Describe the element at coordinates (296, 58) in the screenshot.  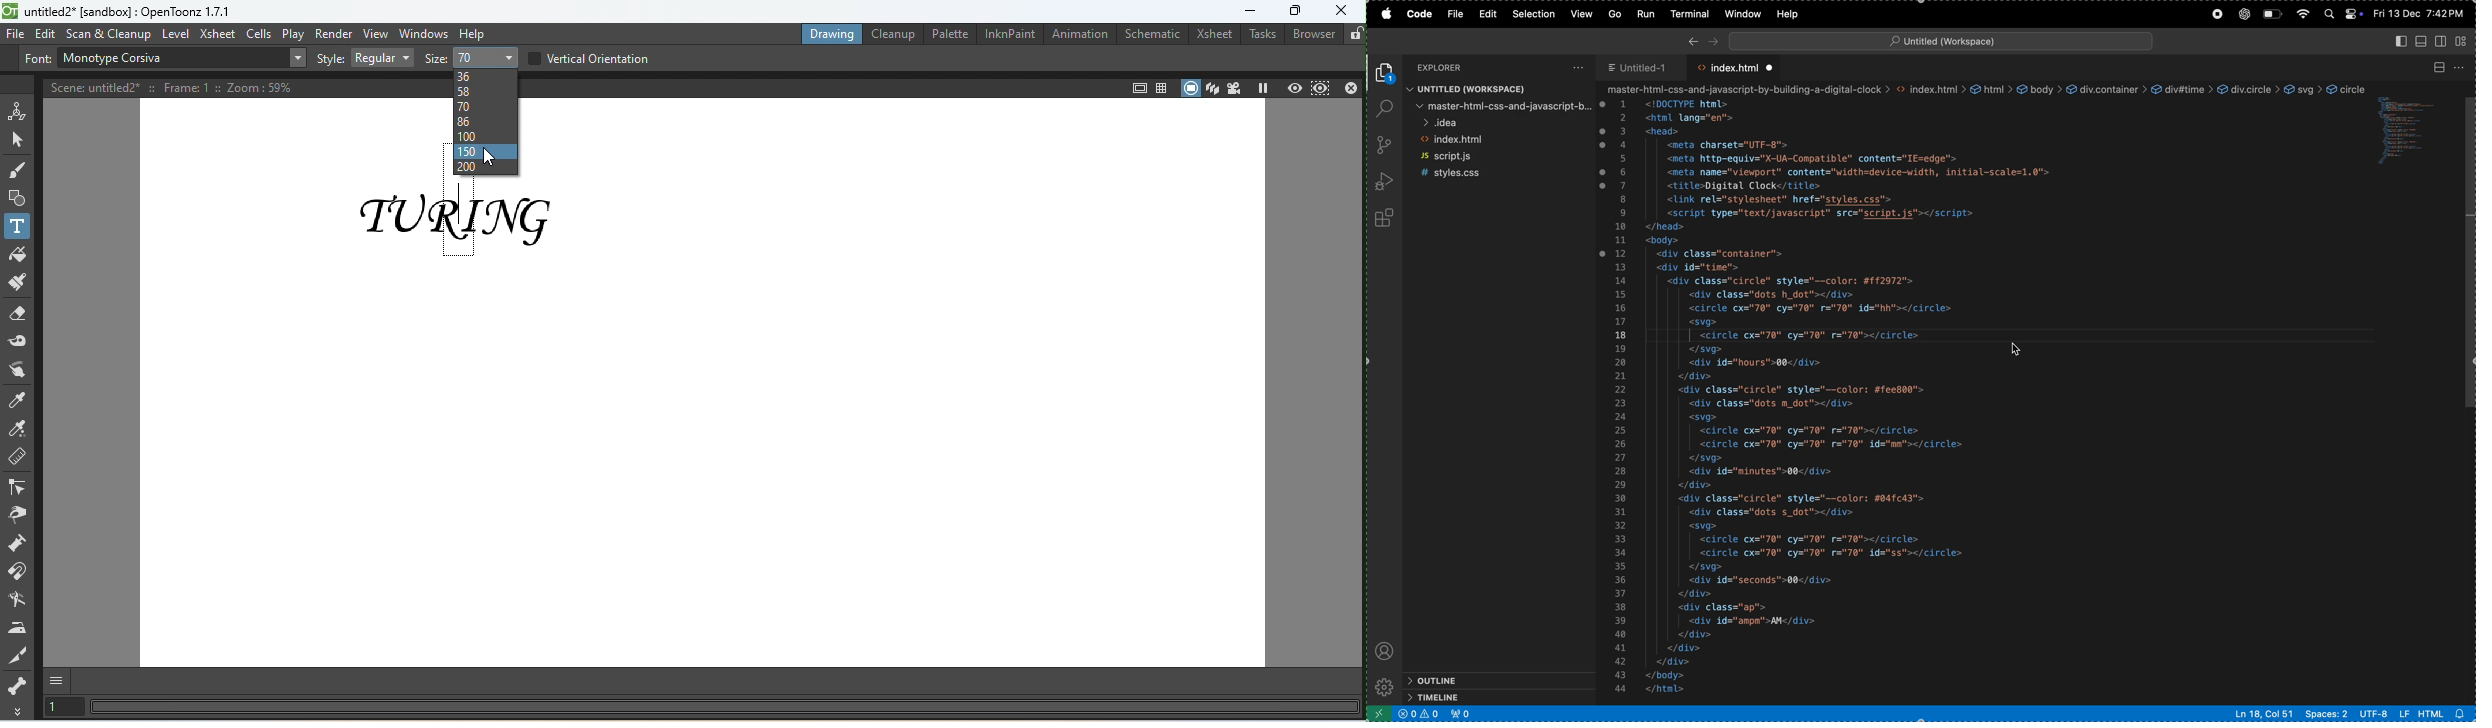
I see `Drop down` at that location.